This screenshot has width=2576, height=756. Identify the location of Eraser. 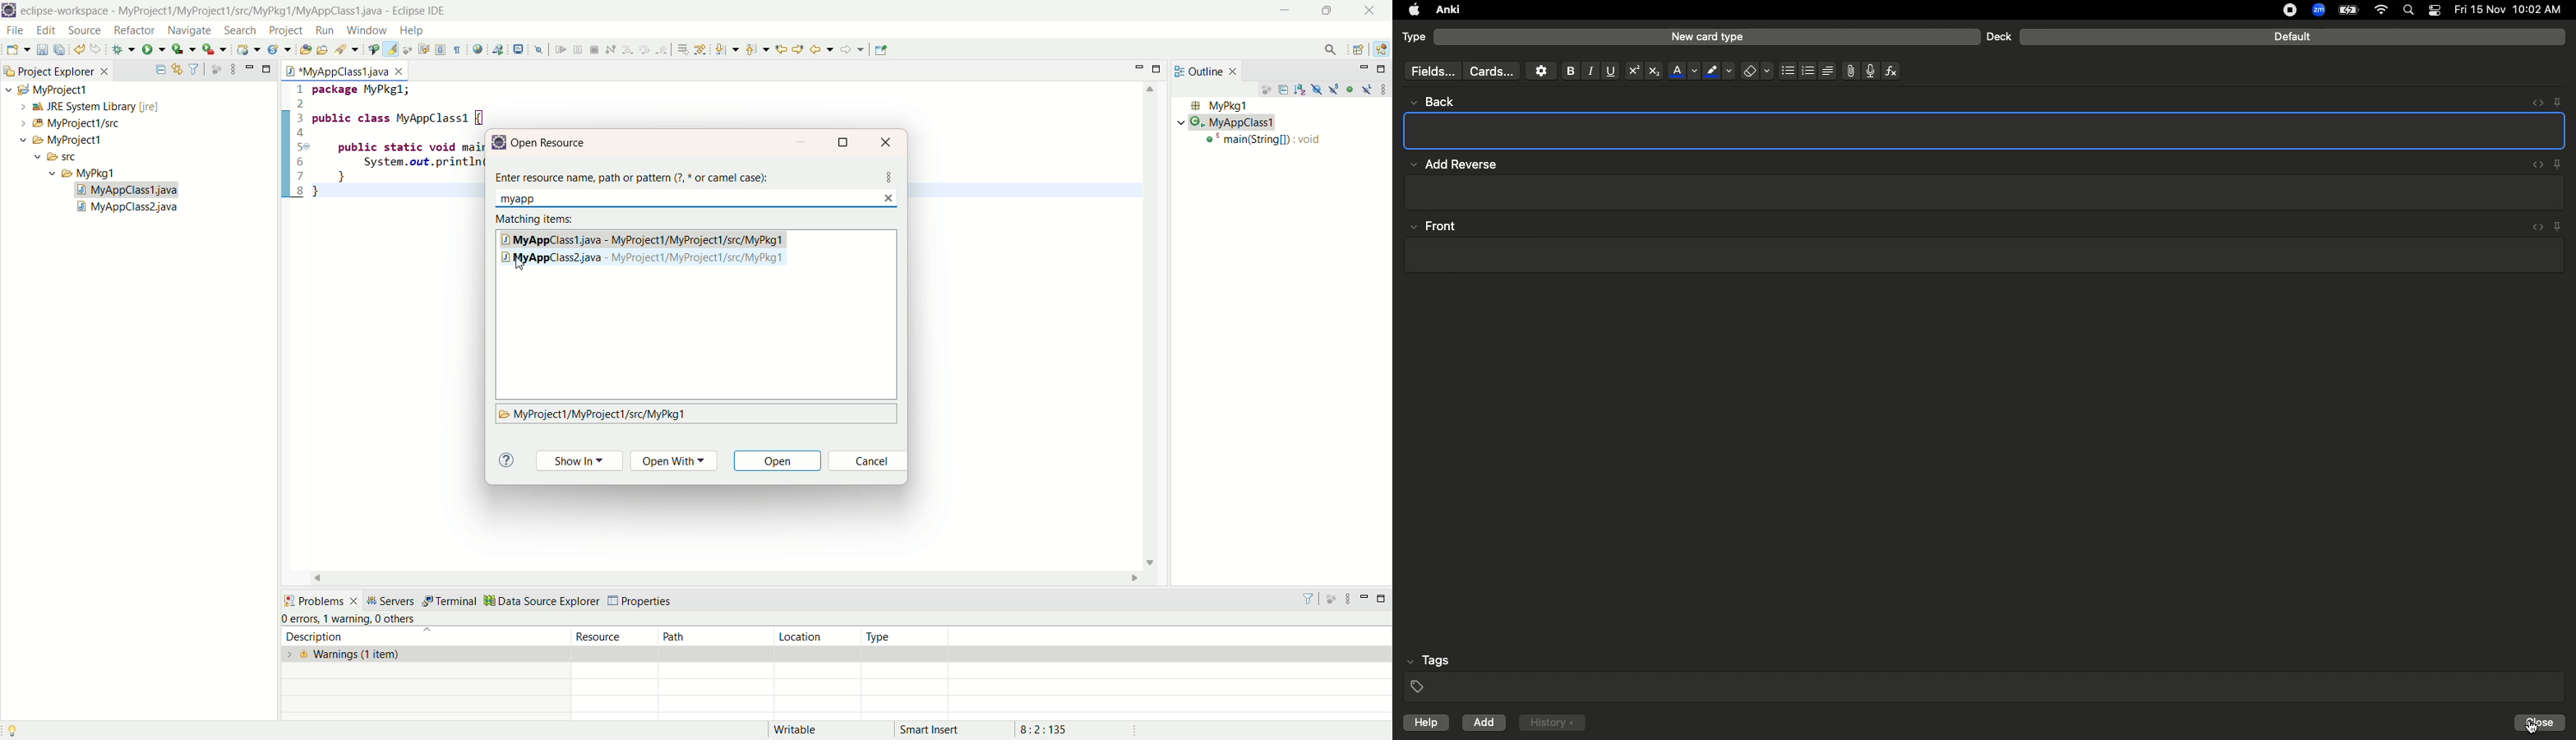
(1757, 72).